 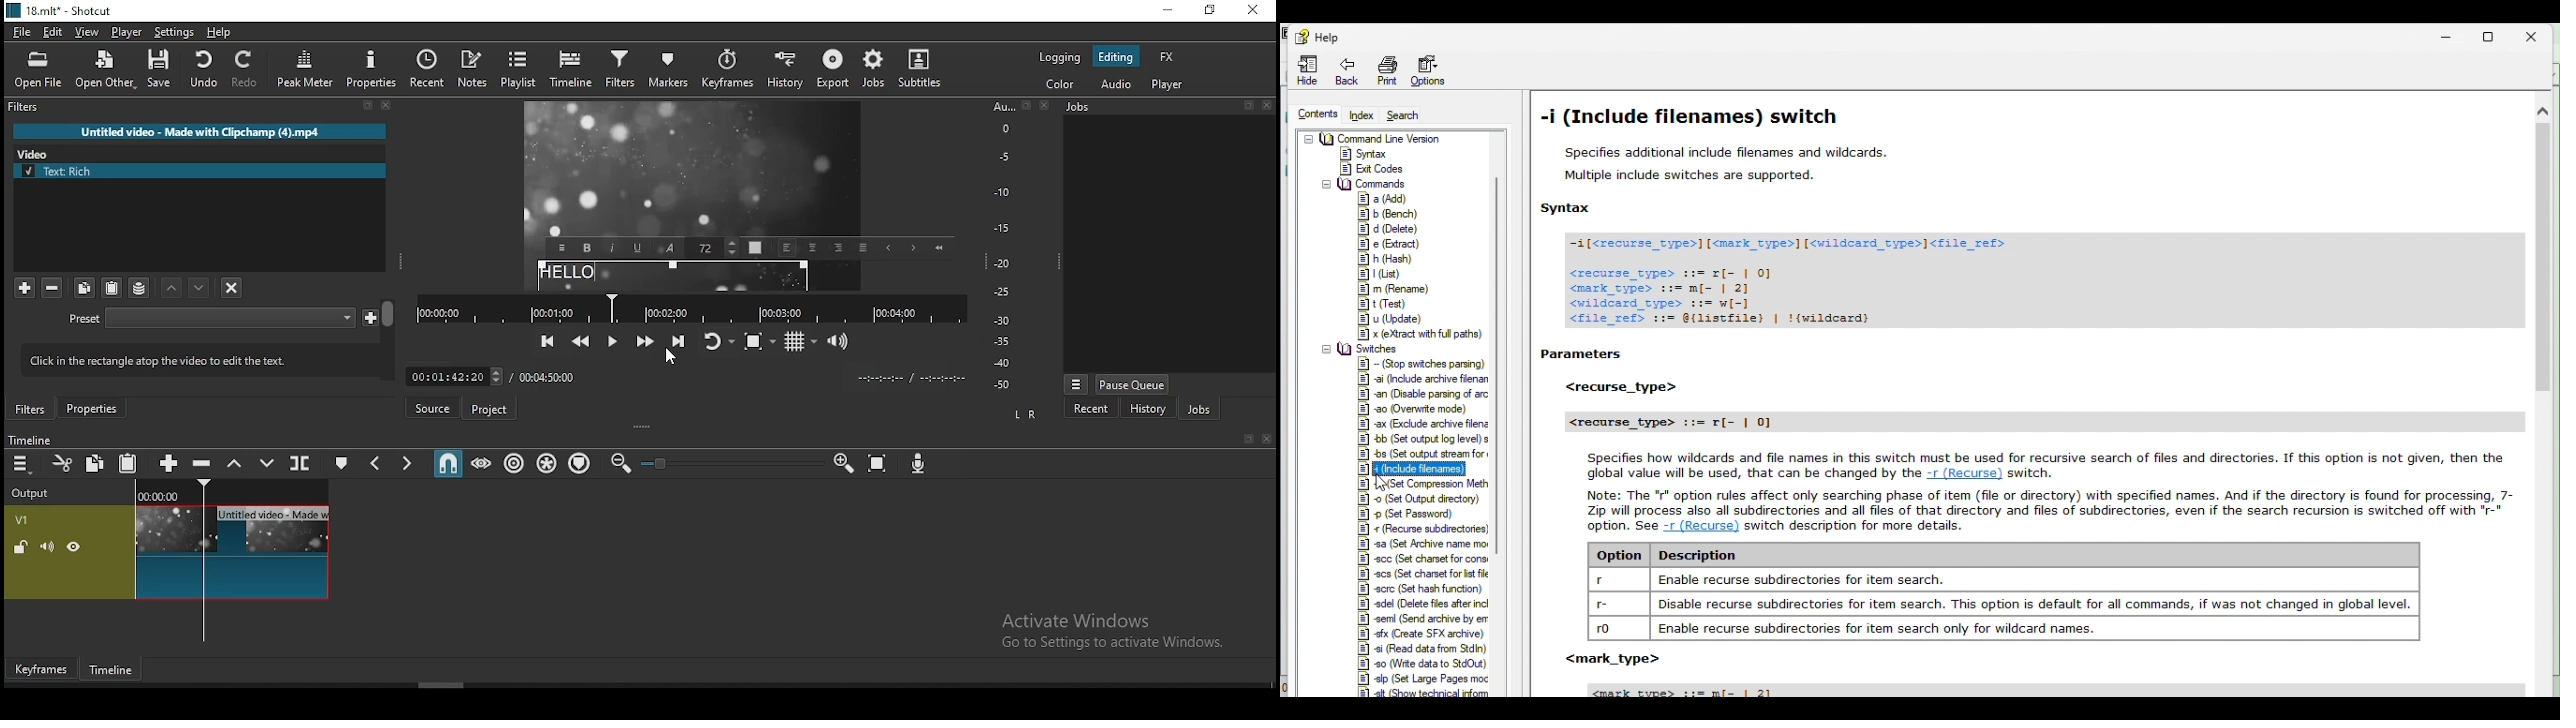 What do you see at coordinates (38, 71) in the screenshot?
I see `open file` at bounding box center [38, 71].